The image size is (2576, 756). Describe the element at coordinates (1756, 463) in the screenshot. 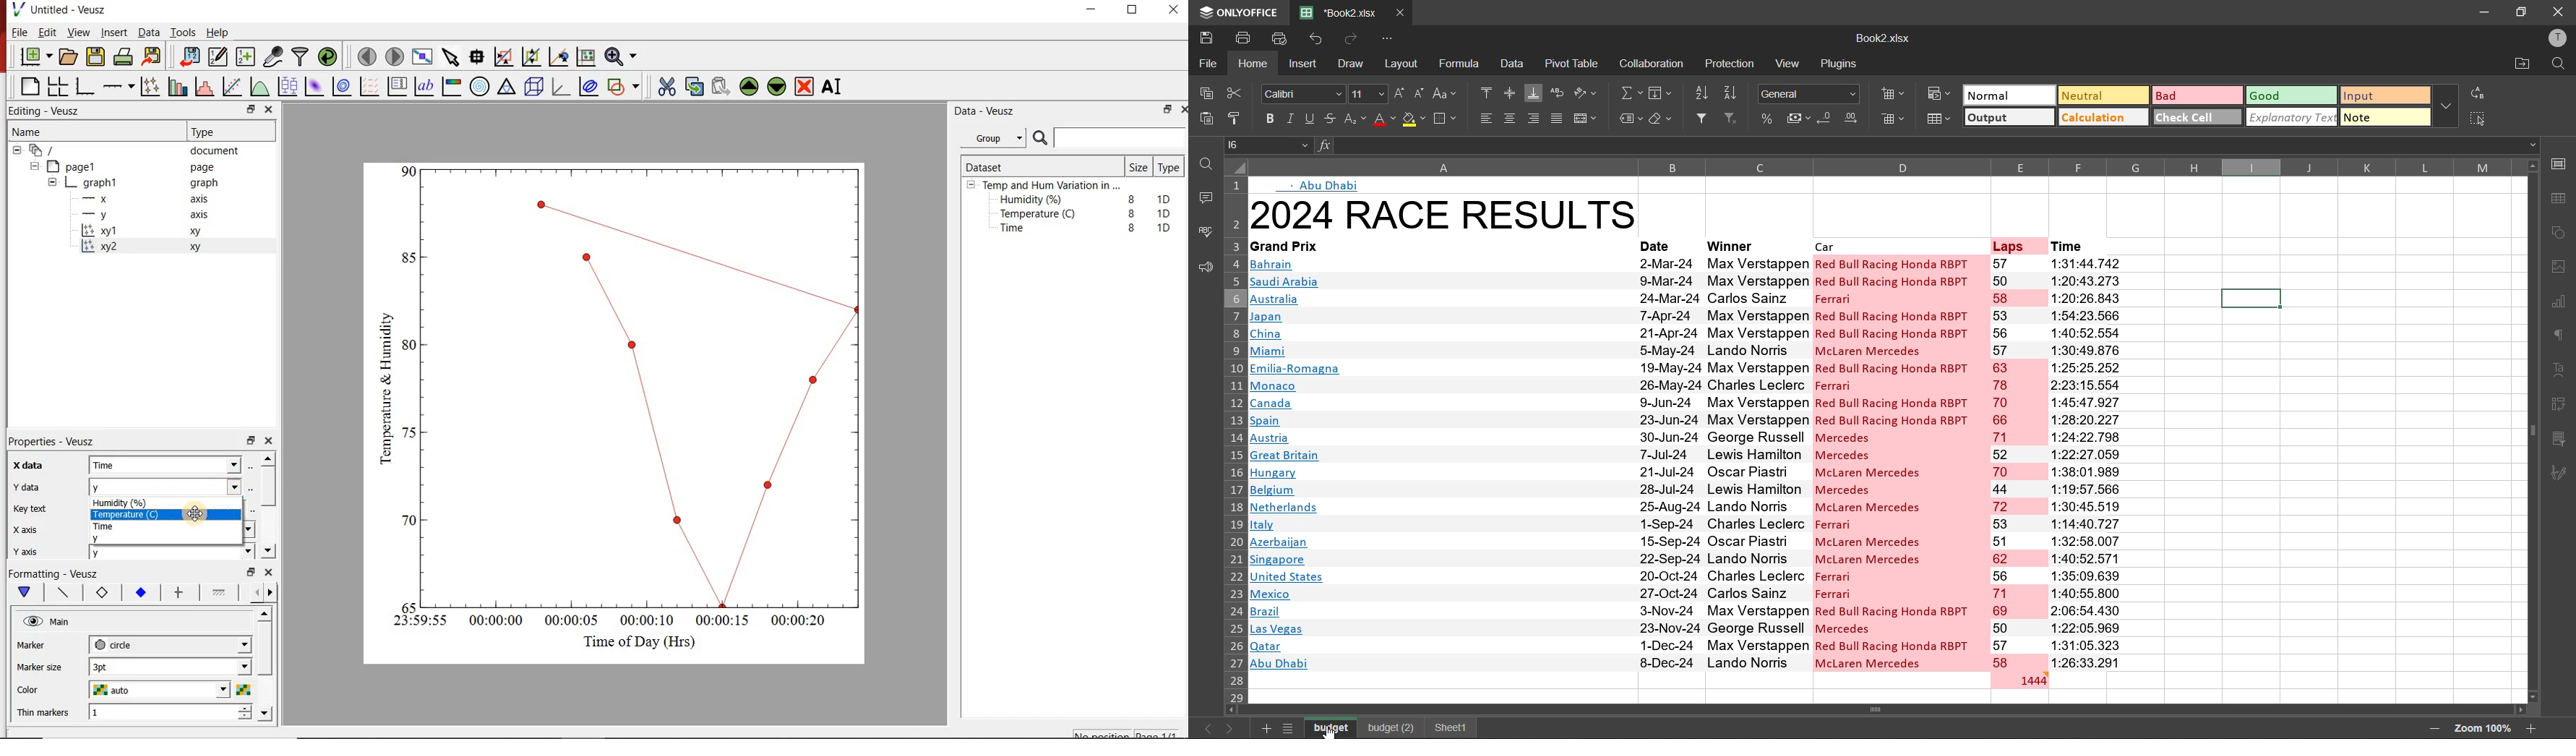

I see `winner name` at that location.